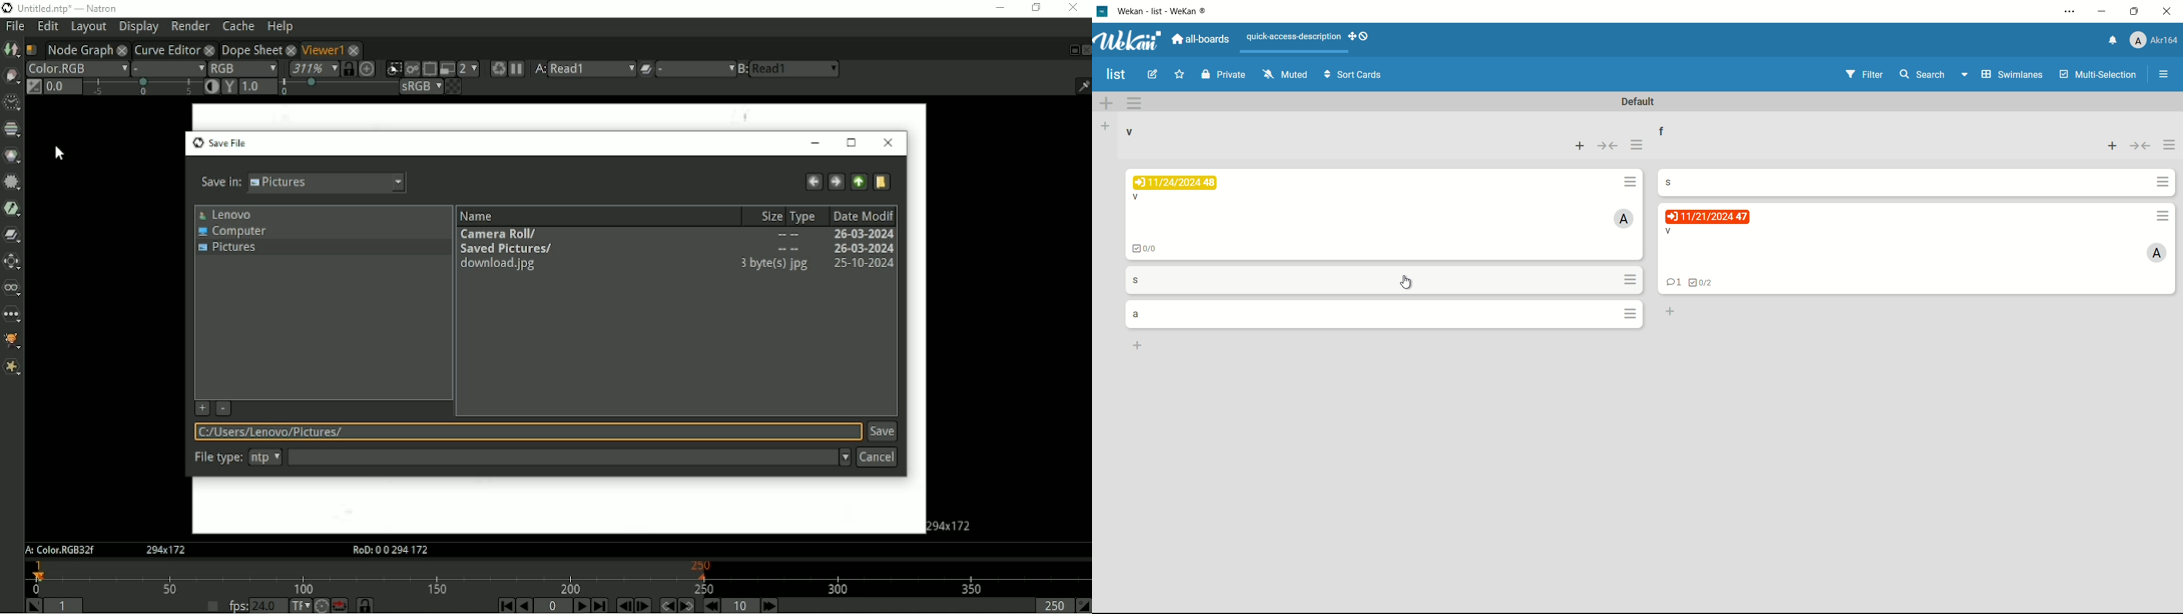 Image resolution: width=2184 pixels, height=616 pixels. Describe the element at coordinates (1152, 75) in the screenshot. I see `edit` at that location.